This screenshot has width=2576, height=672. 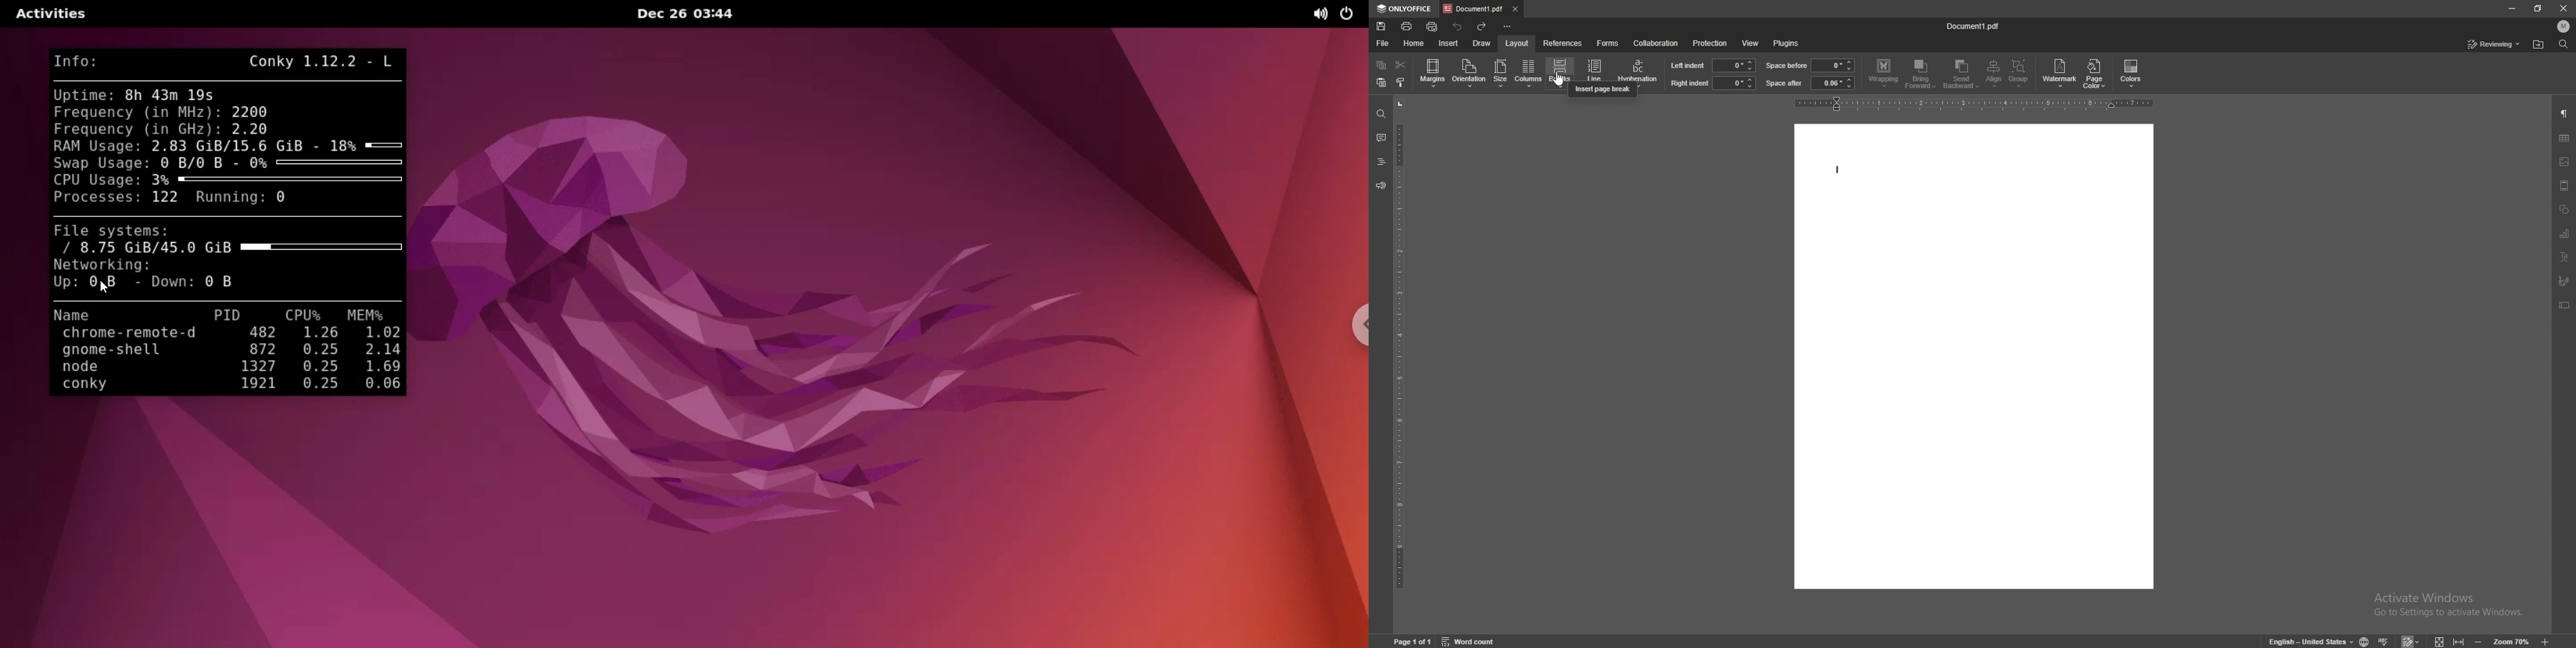 I want to click on cut, so click(x=1401, y=65).